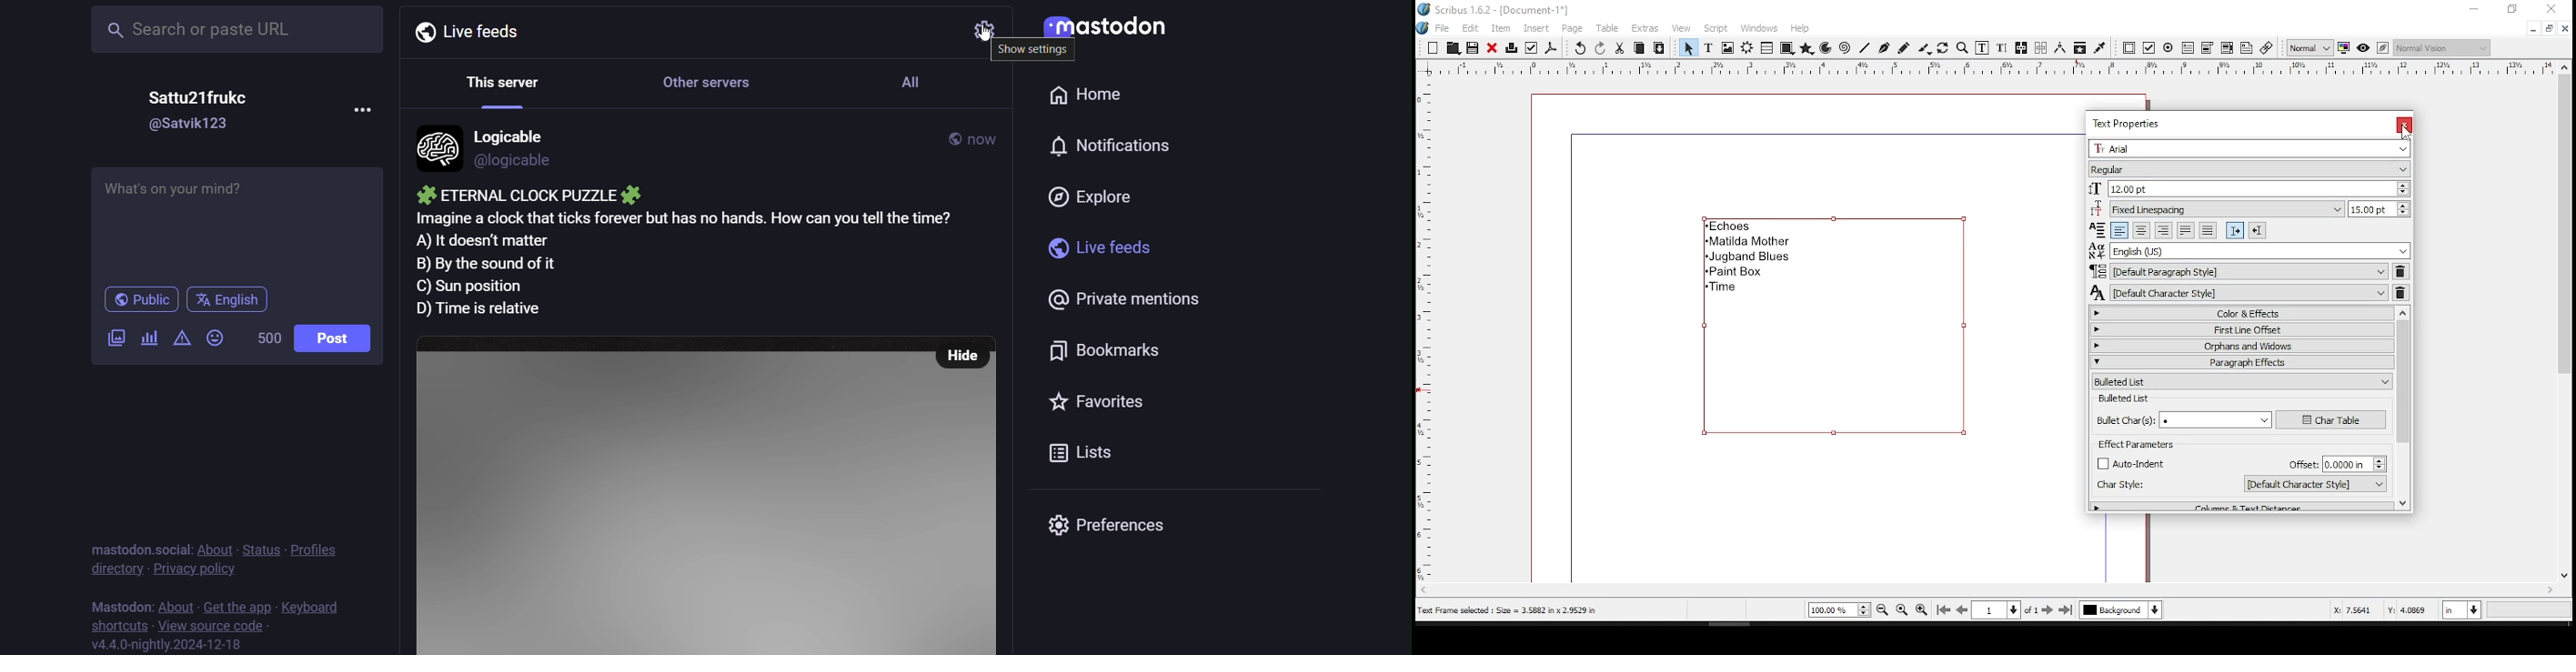 The height and width of the screenshot is (672, 2576). Describe the element at coordinates (2021, 49) in the screenshot. I see `link text frames` at that location.